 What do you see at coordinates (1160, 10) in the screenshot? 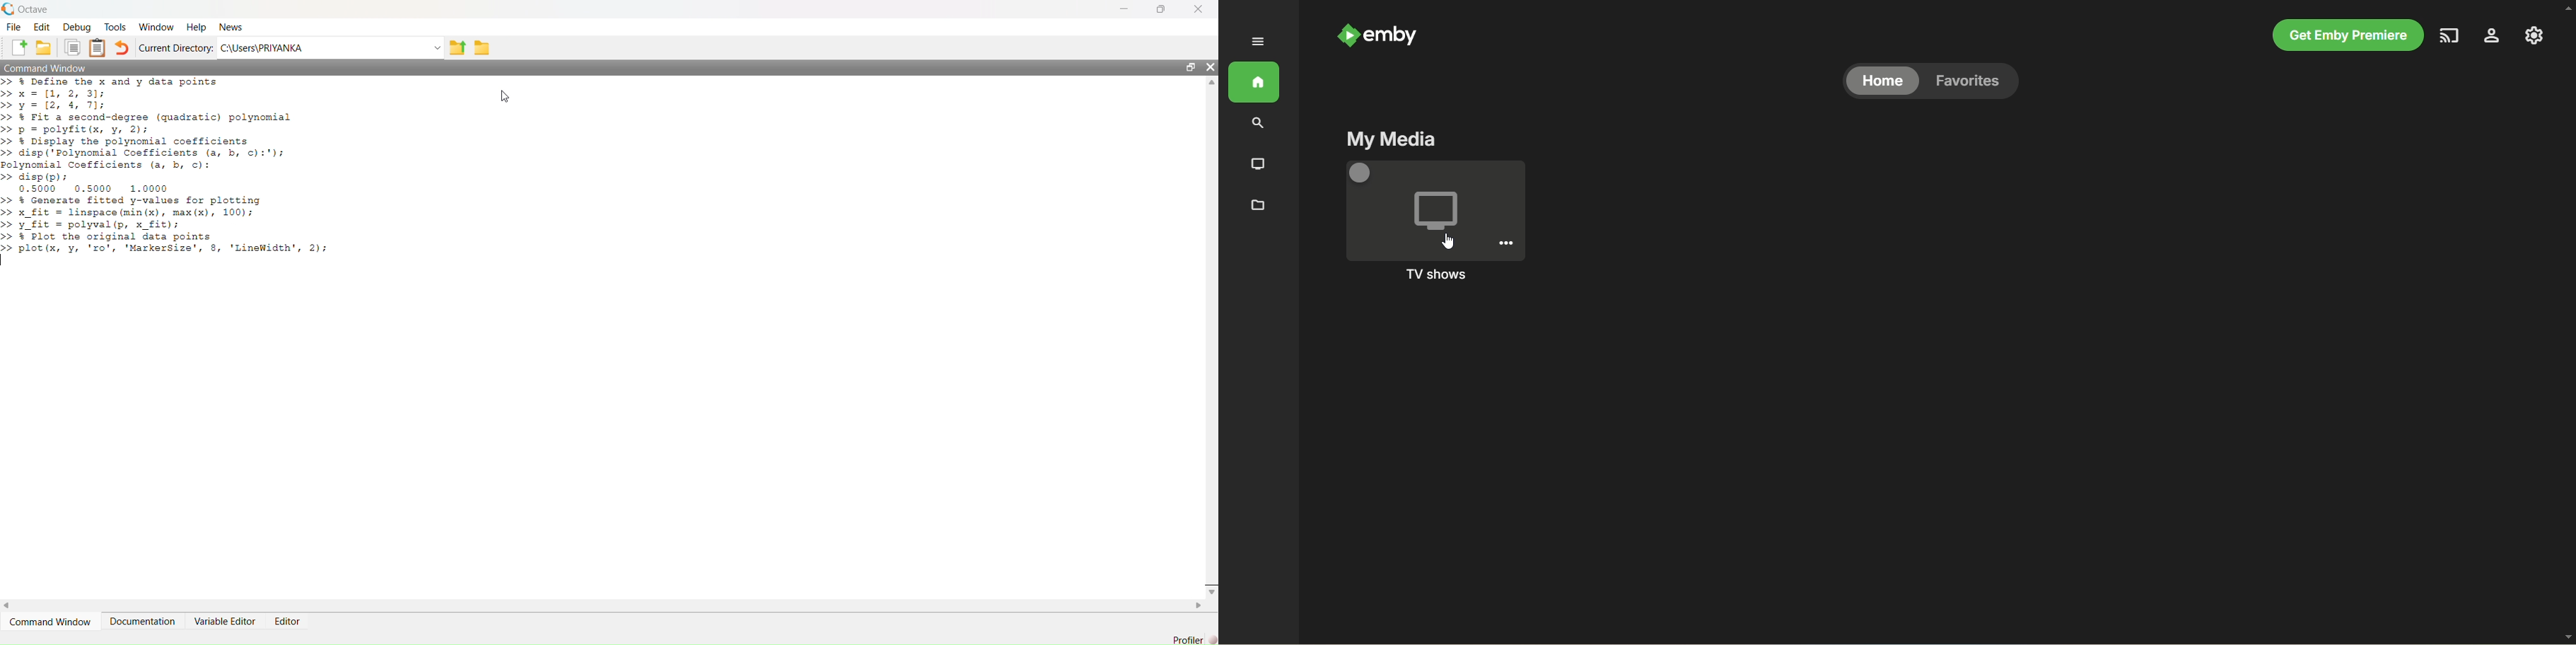
I see `Maximize / Restore` at bounding box center [1160, 10].